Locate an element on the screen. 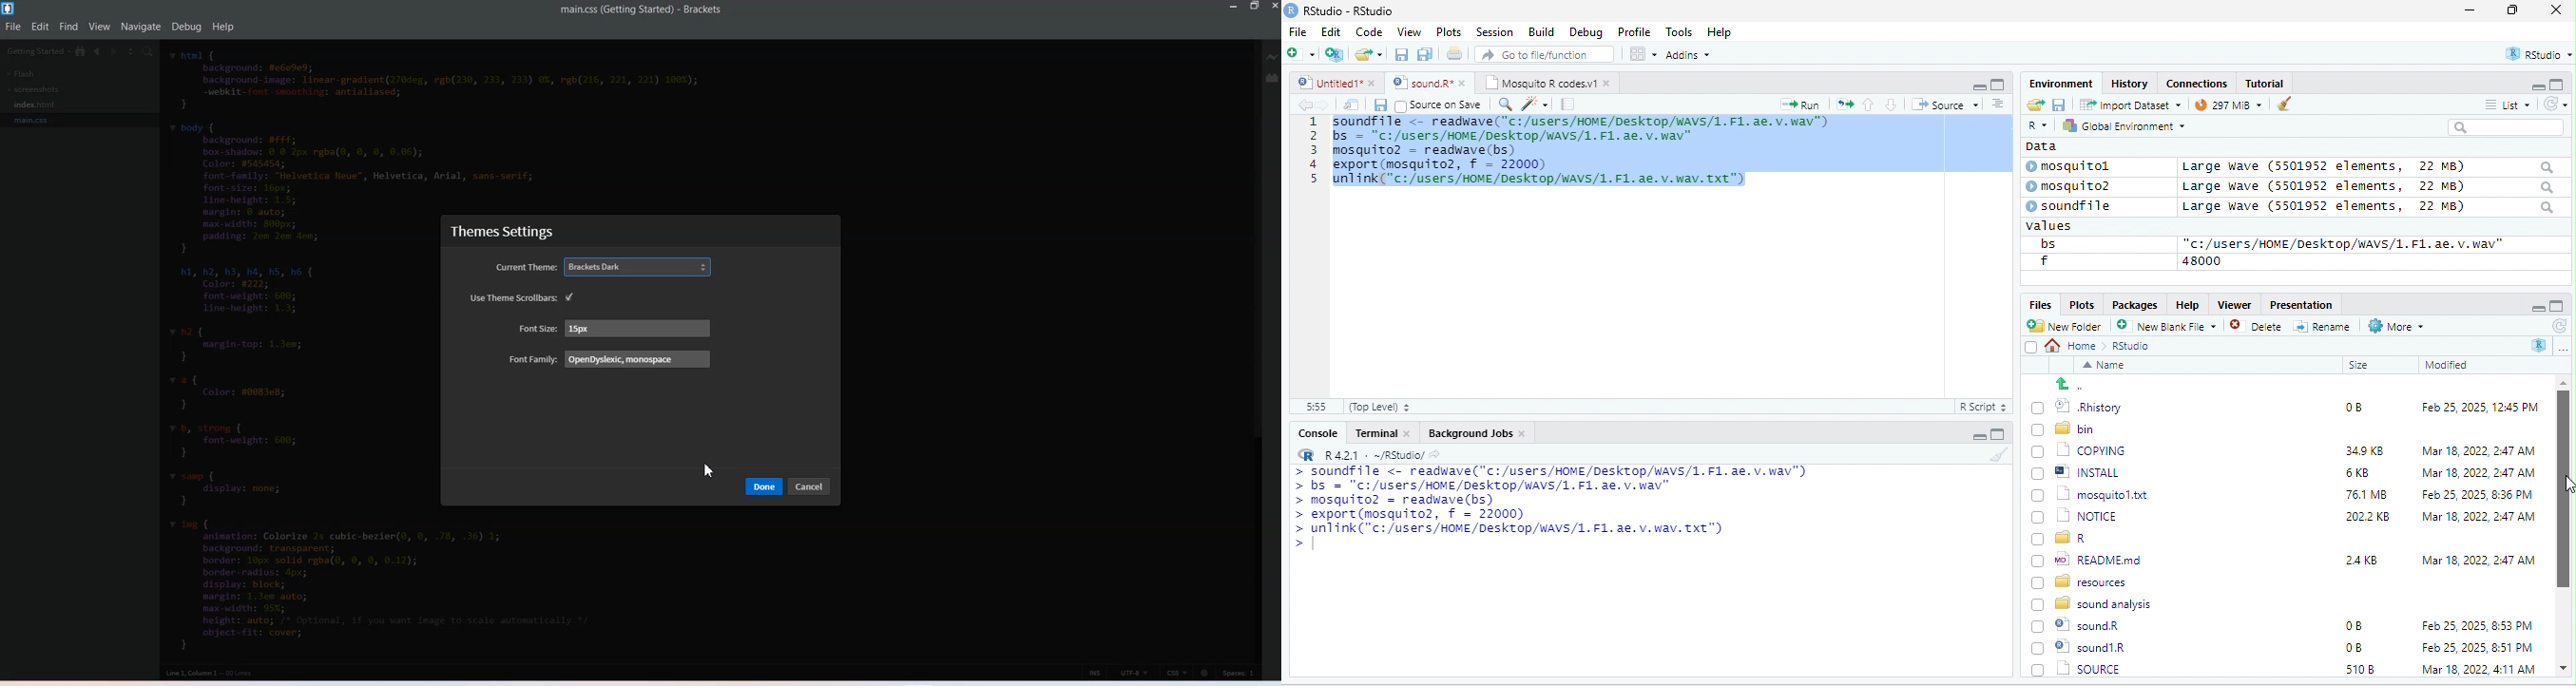  wo| READMEmd is located at coordinates (2091, 559).